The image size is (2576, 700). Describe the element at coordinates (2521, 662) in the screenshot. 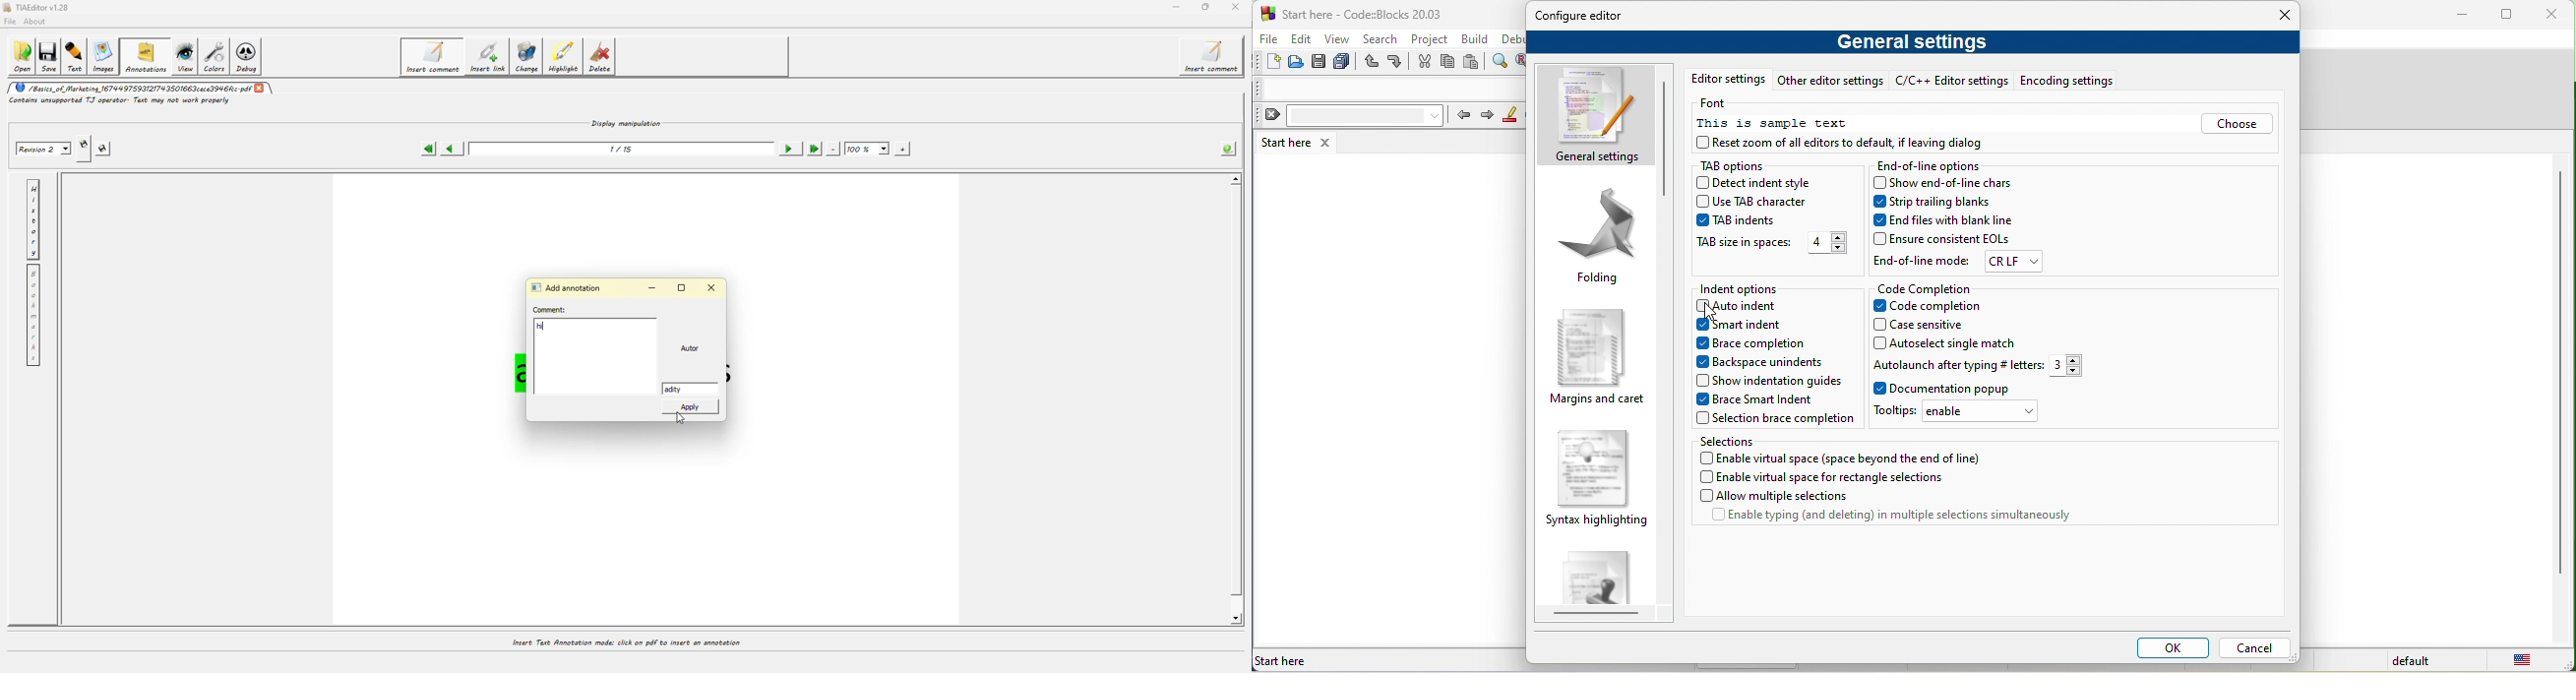

I see `united state` at that location.